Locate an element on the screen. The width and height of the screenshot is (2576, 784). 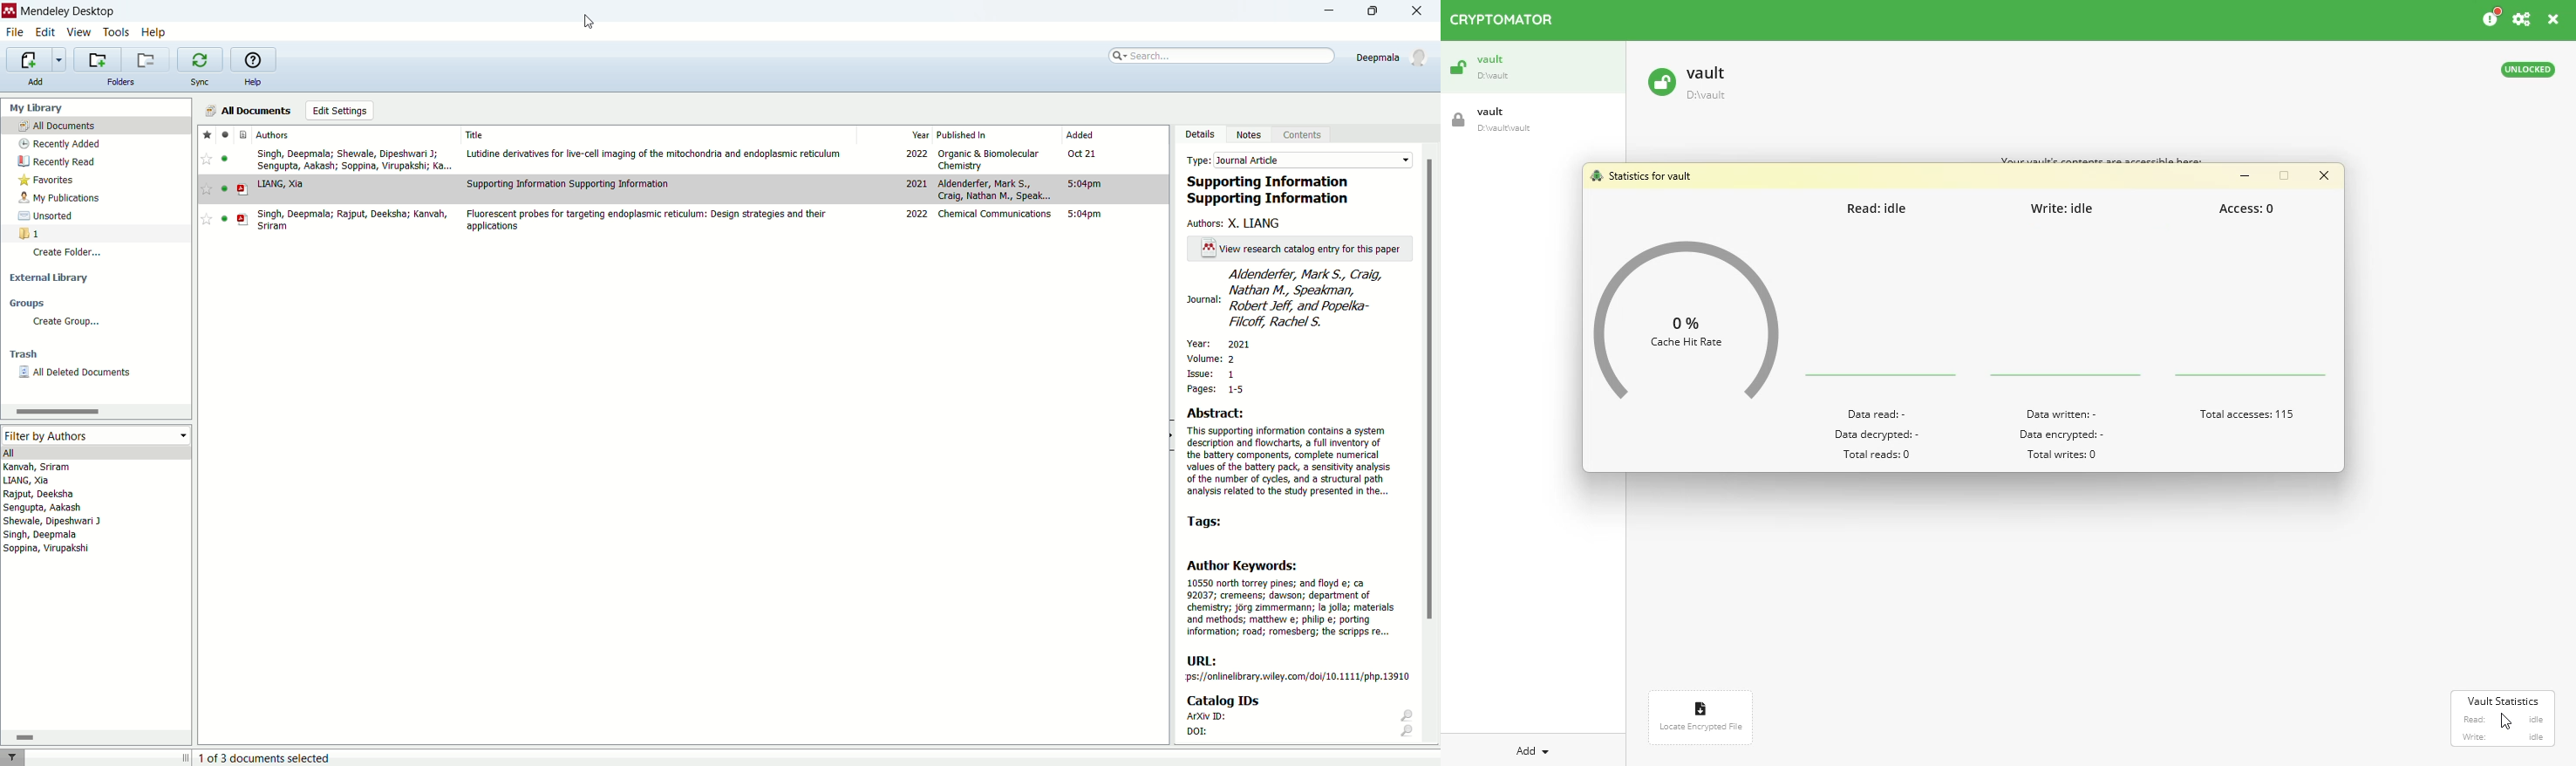
toggle expand/contract is located at coordinates (186, 757).